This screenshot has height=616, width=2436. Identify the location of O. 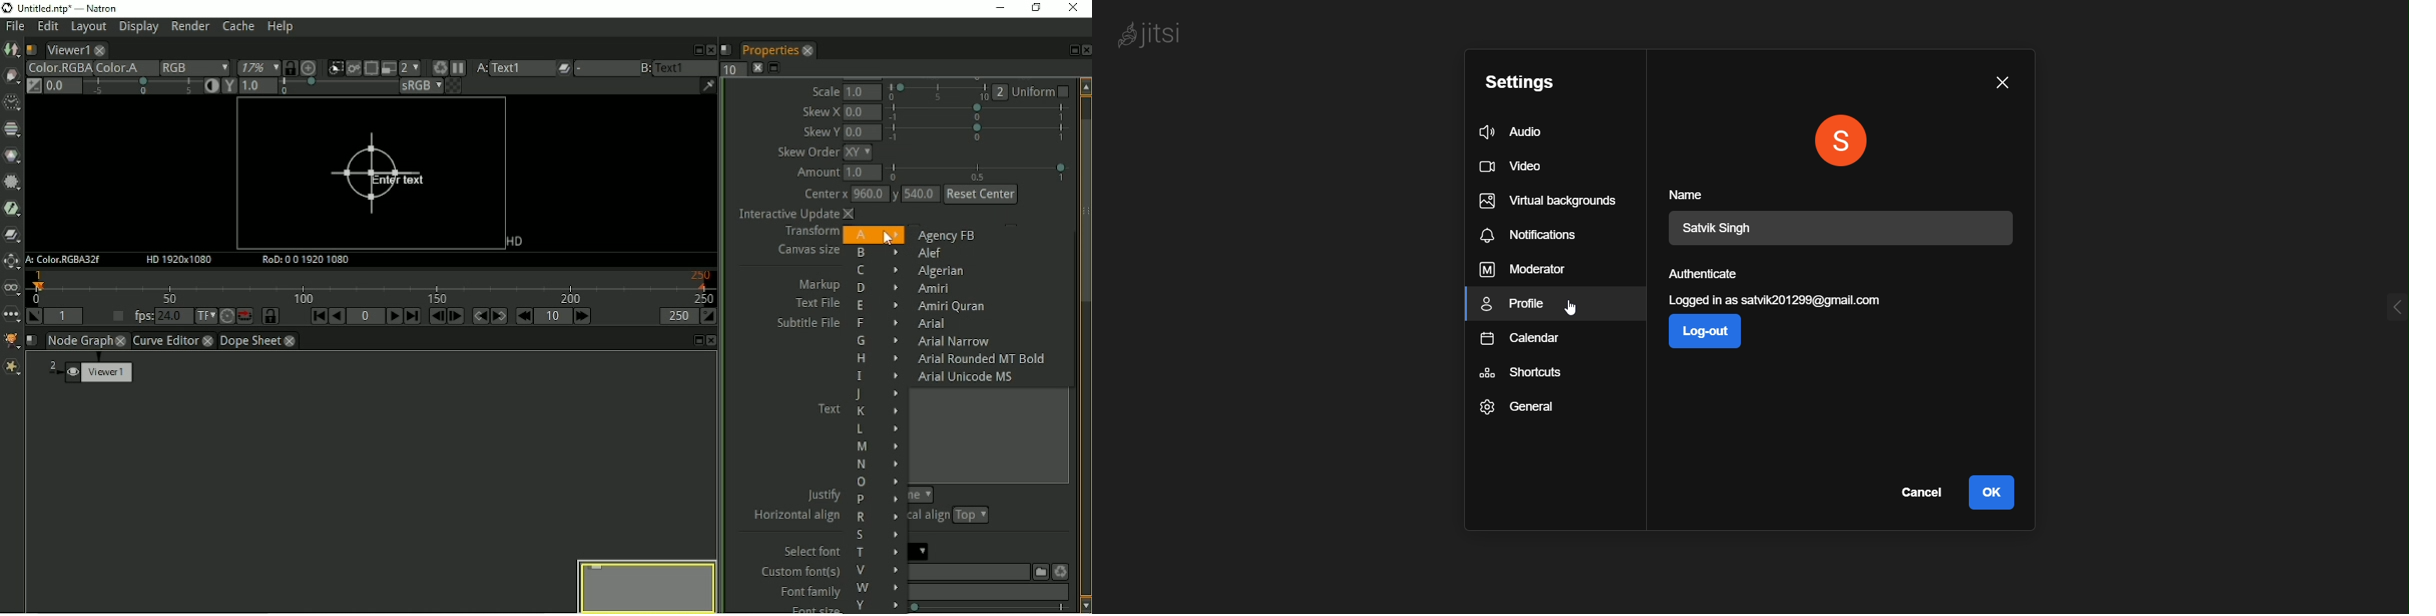
(876, 483).